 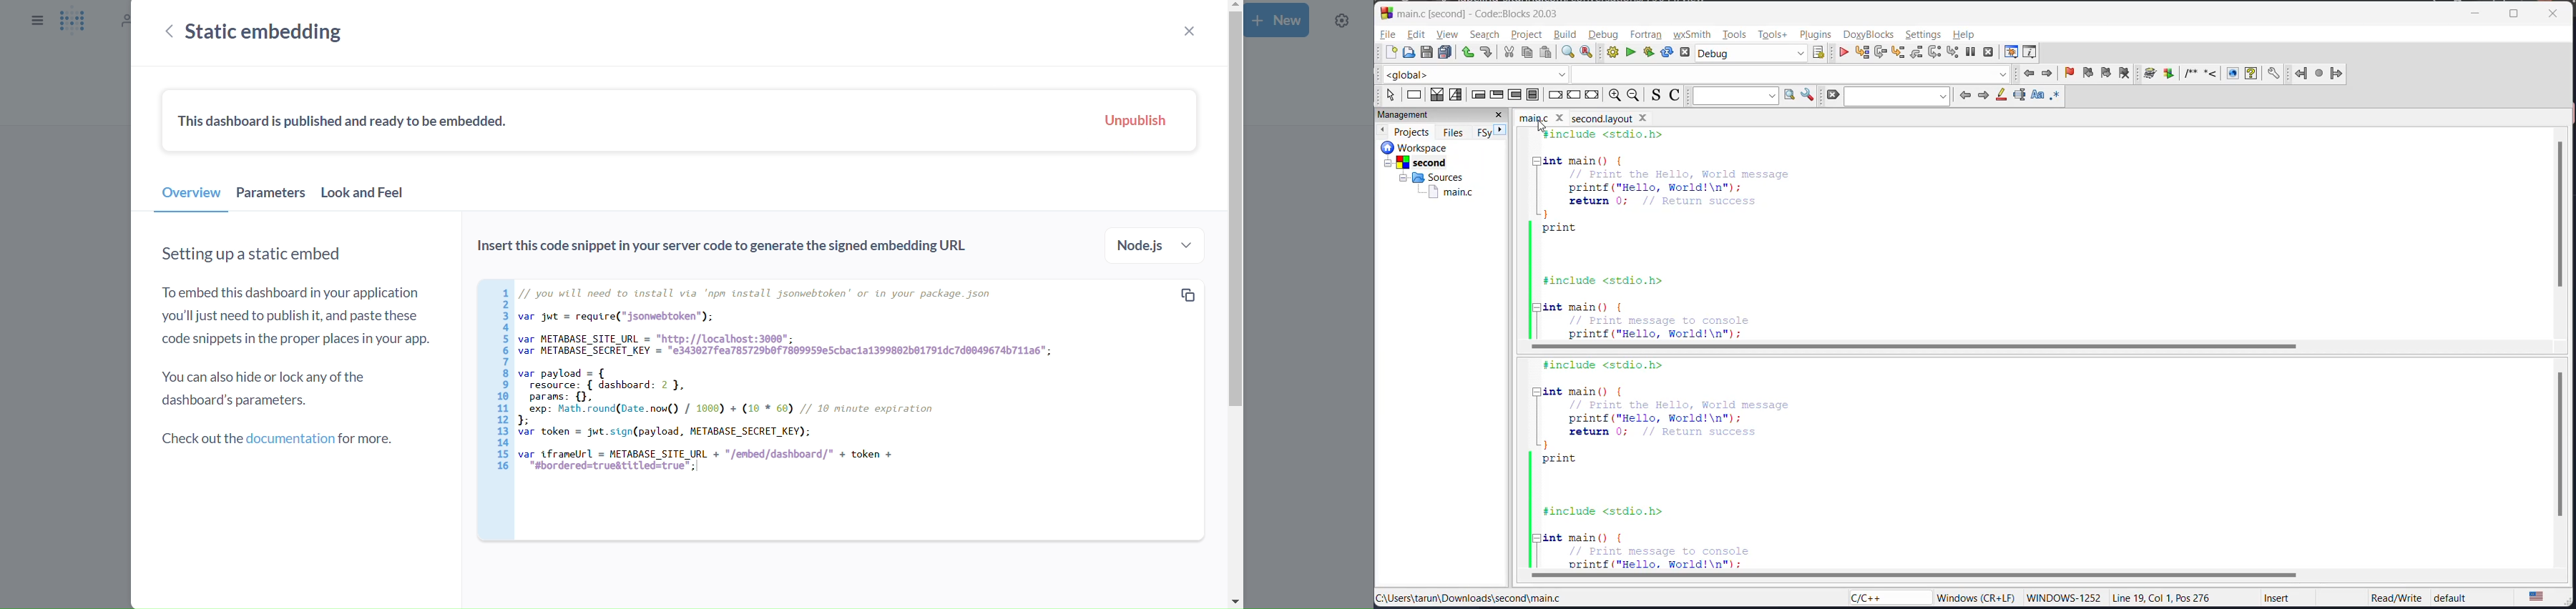 I want to click on next, so click(x=1982, y=95).